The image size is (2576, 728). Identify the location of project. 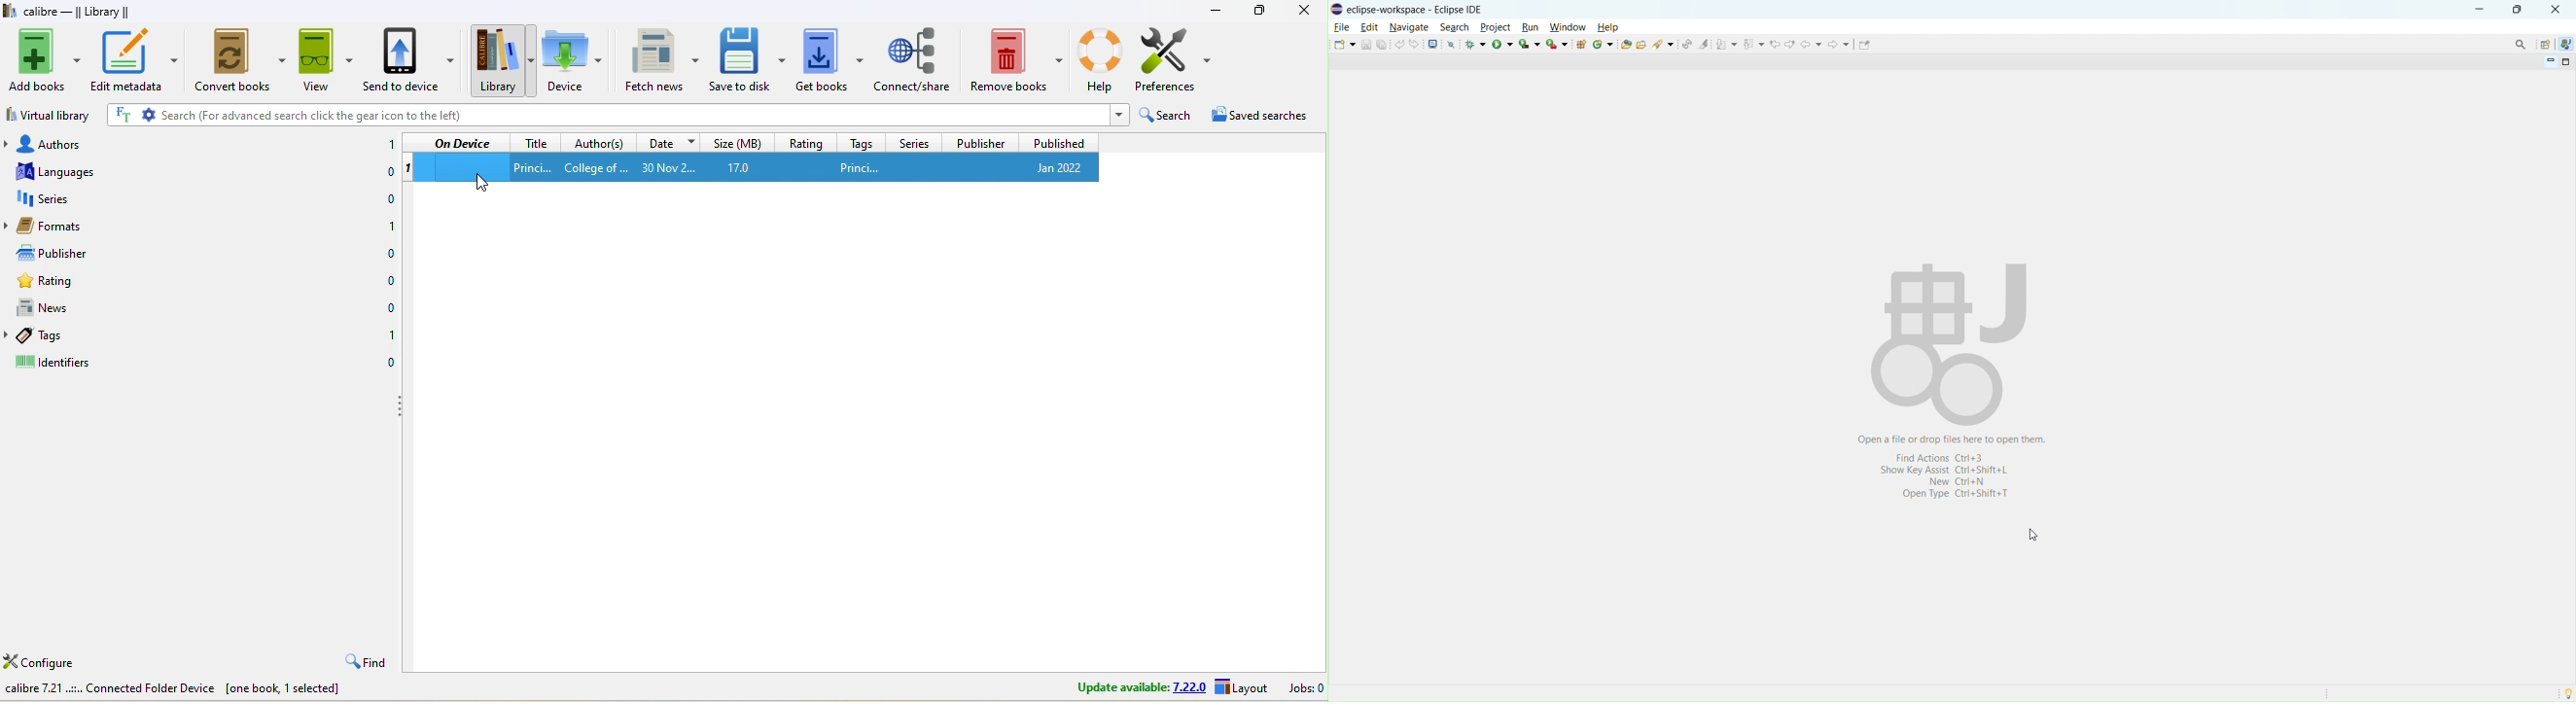
(1495, 27).